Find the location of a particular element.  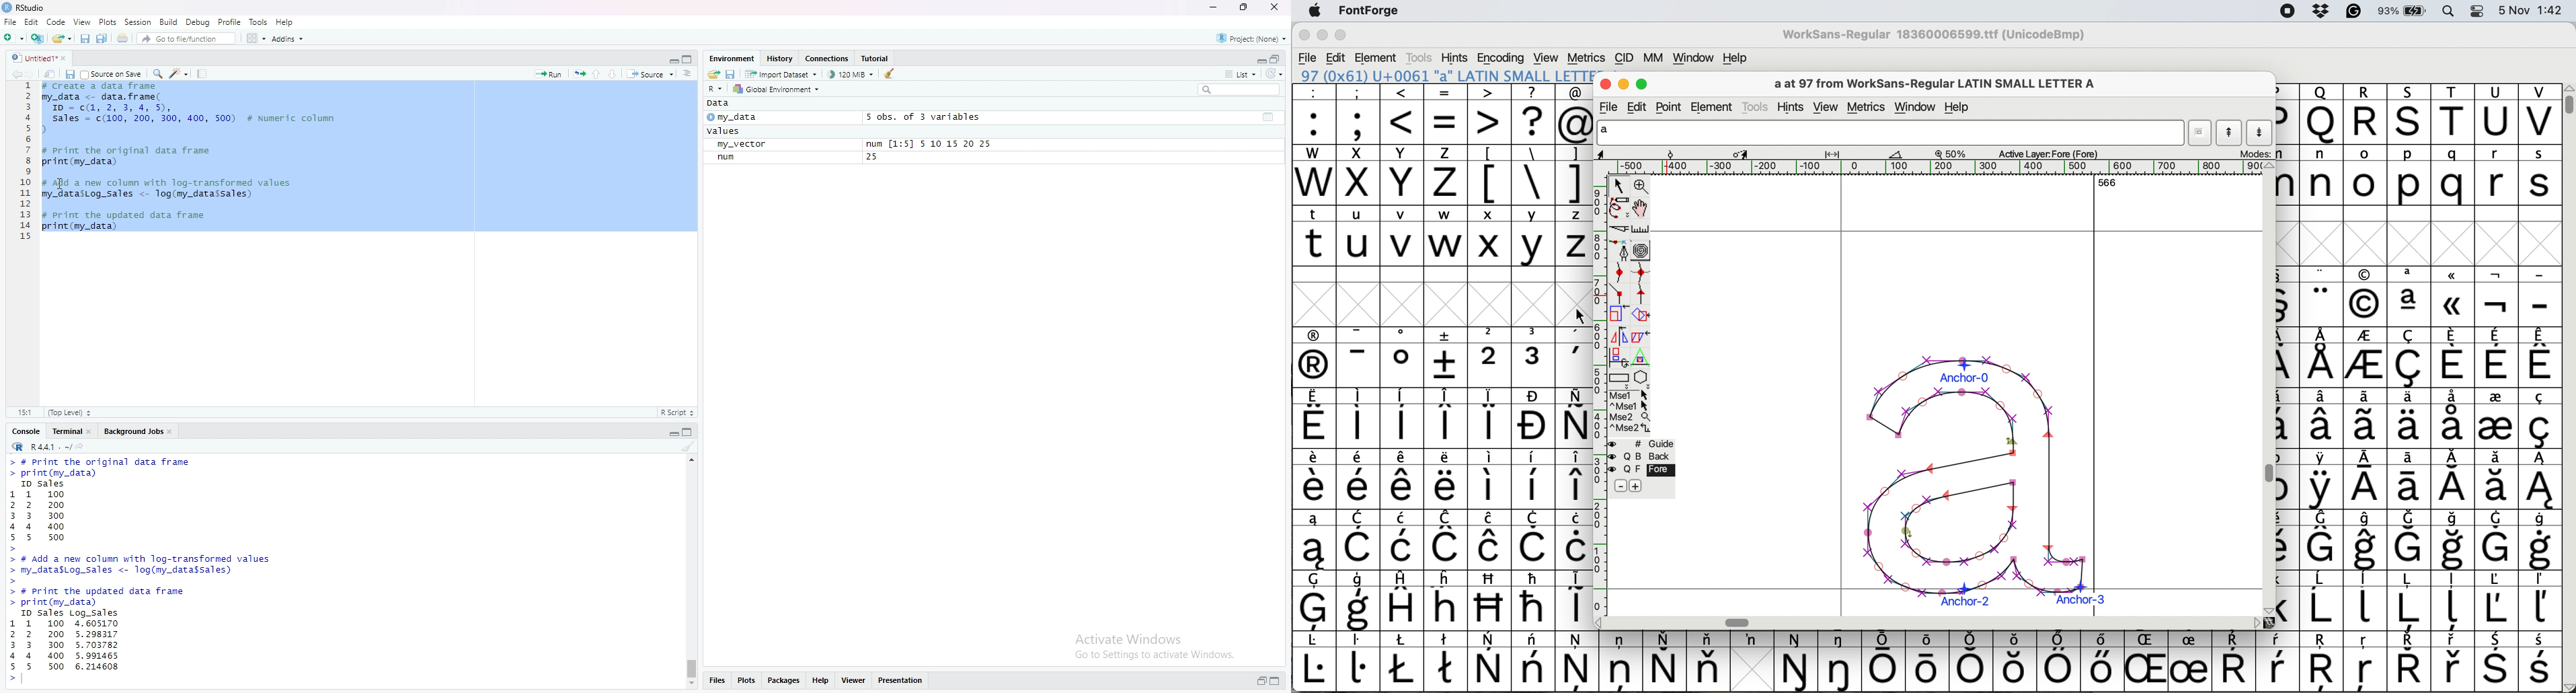

save current document is located at coordinates (71, 75).